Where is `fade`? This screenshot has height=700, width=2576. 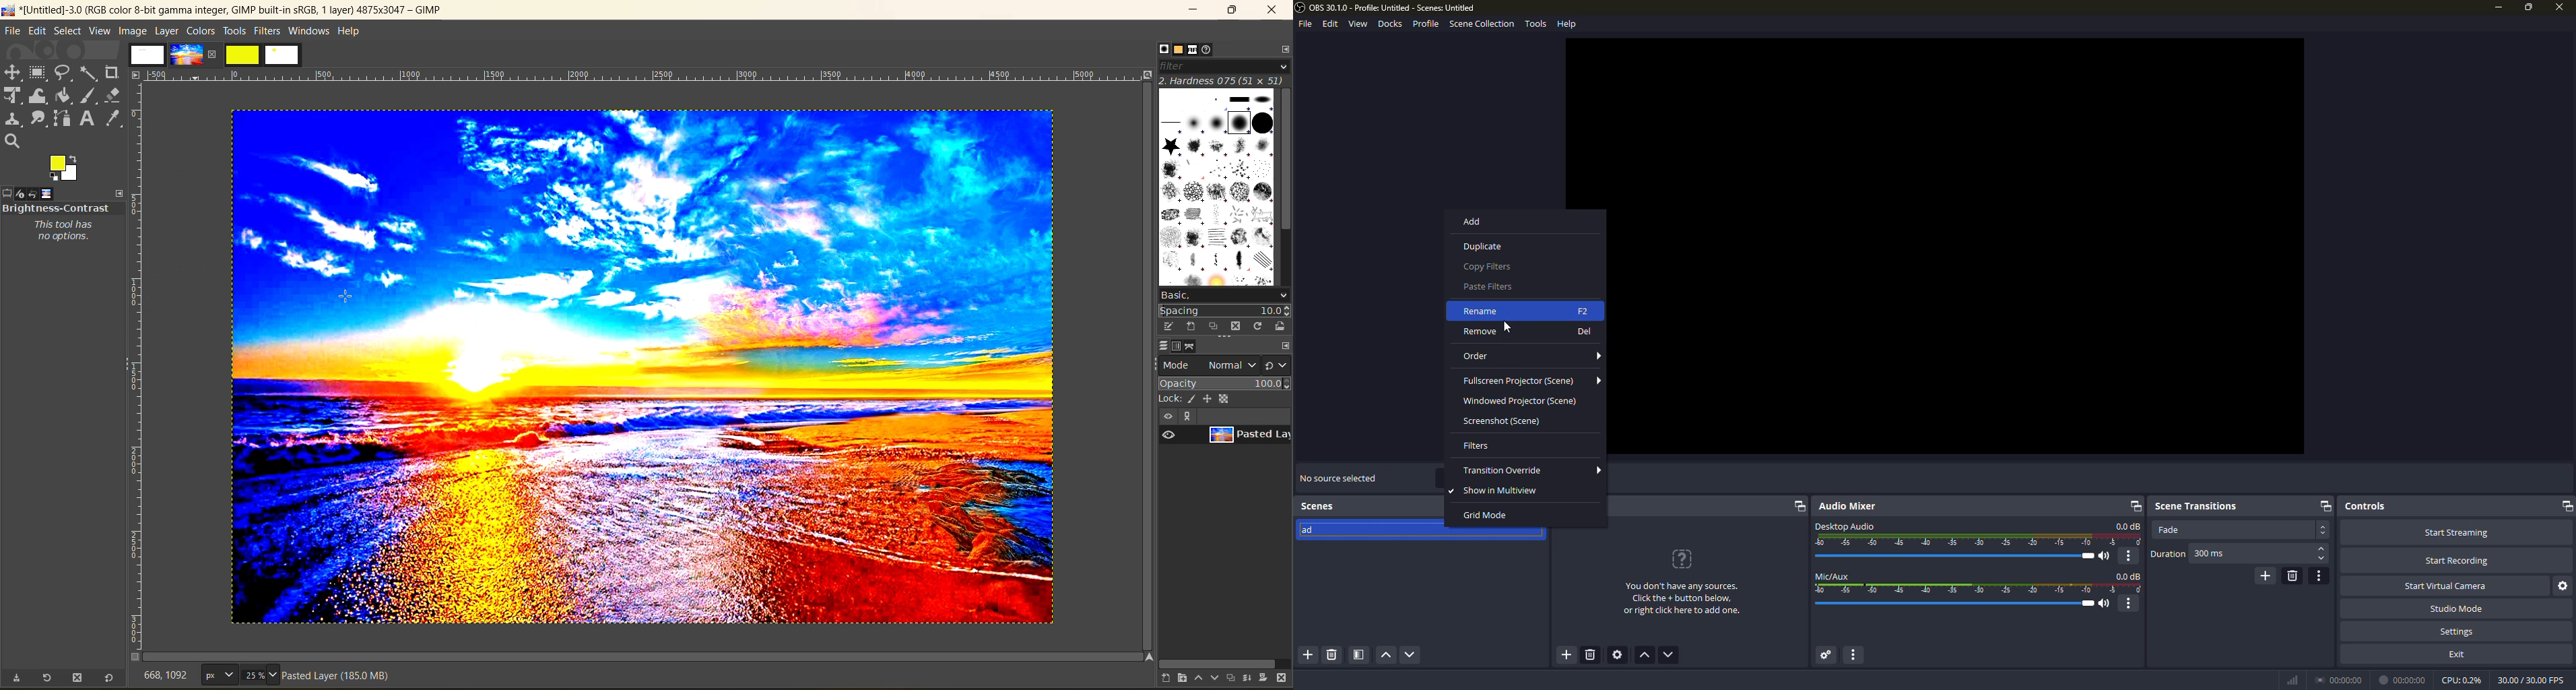 fade is located at coordinates (2168, 530).